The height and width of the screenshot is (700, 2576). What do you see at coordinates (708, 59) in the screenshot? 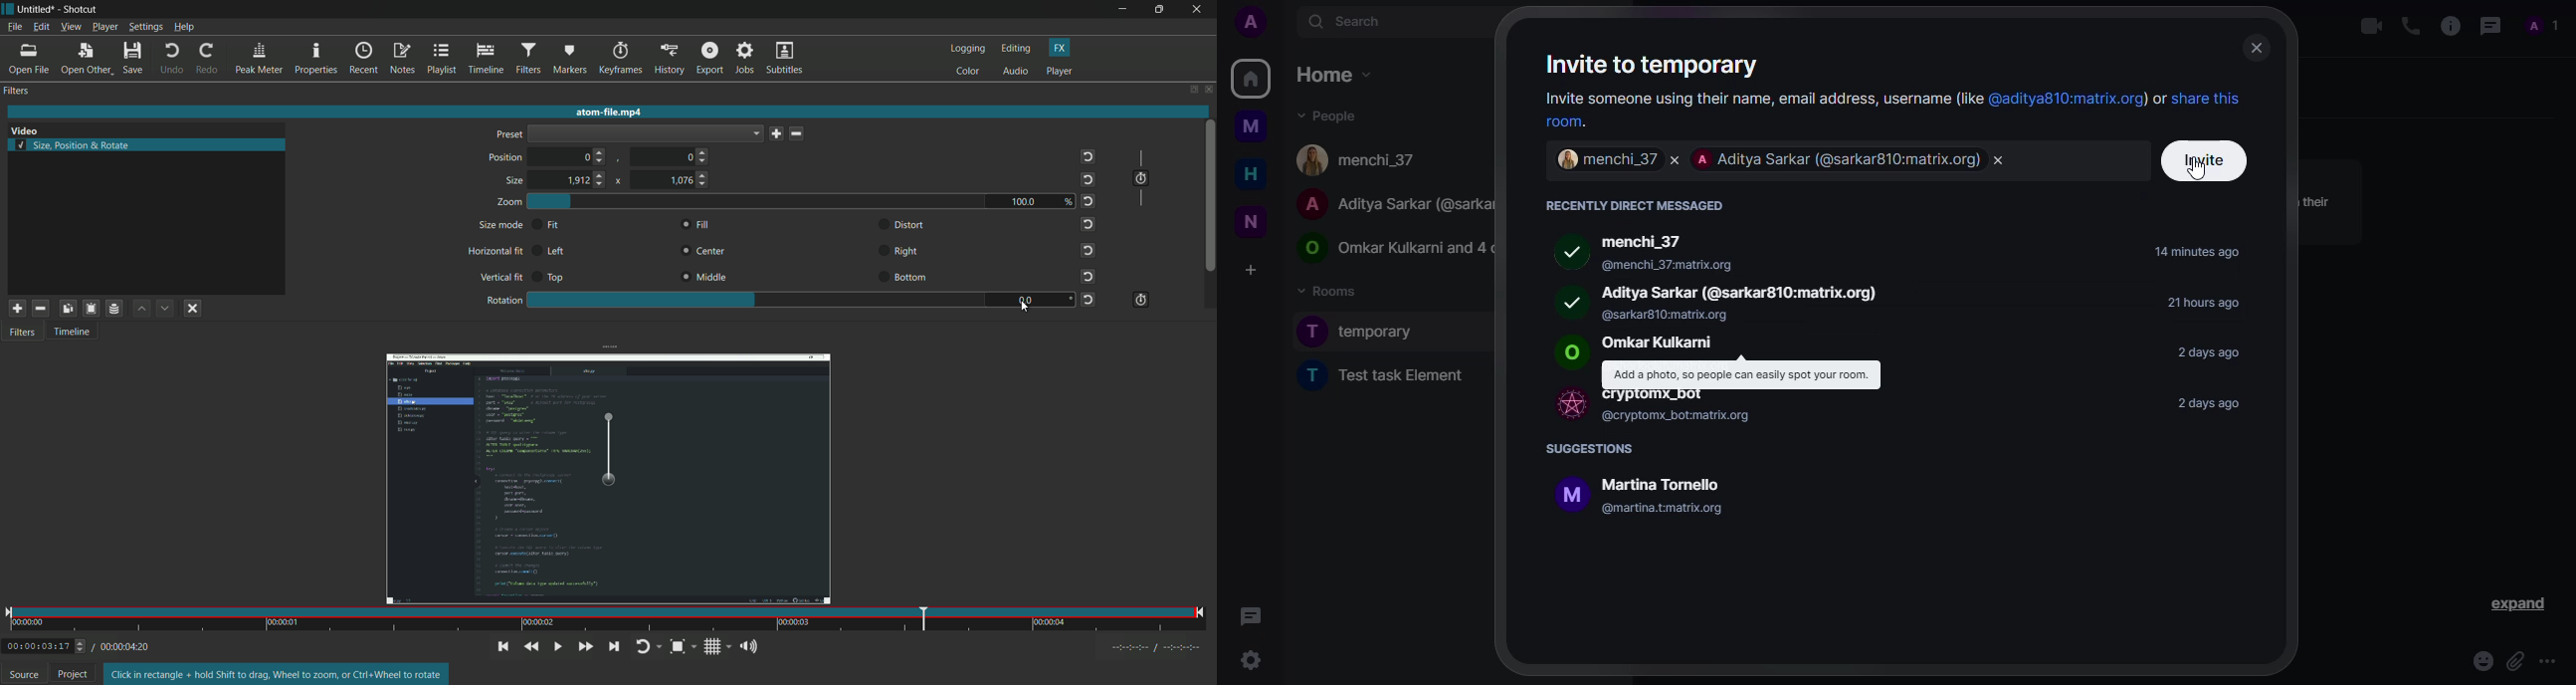
I see `export` at bounding box center [708, 59].